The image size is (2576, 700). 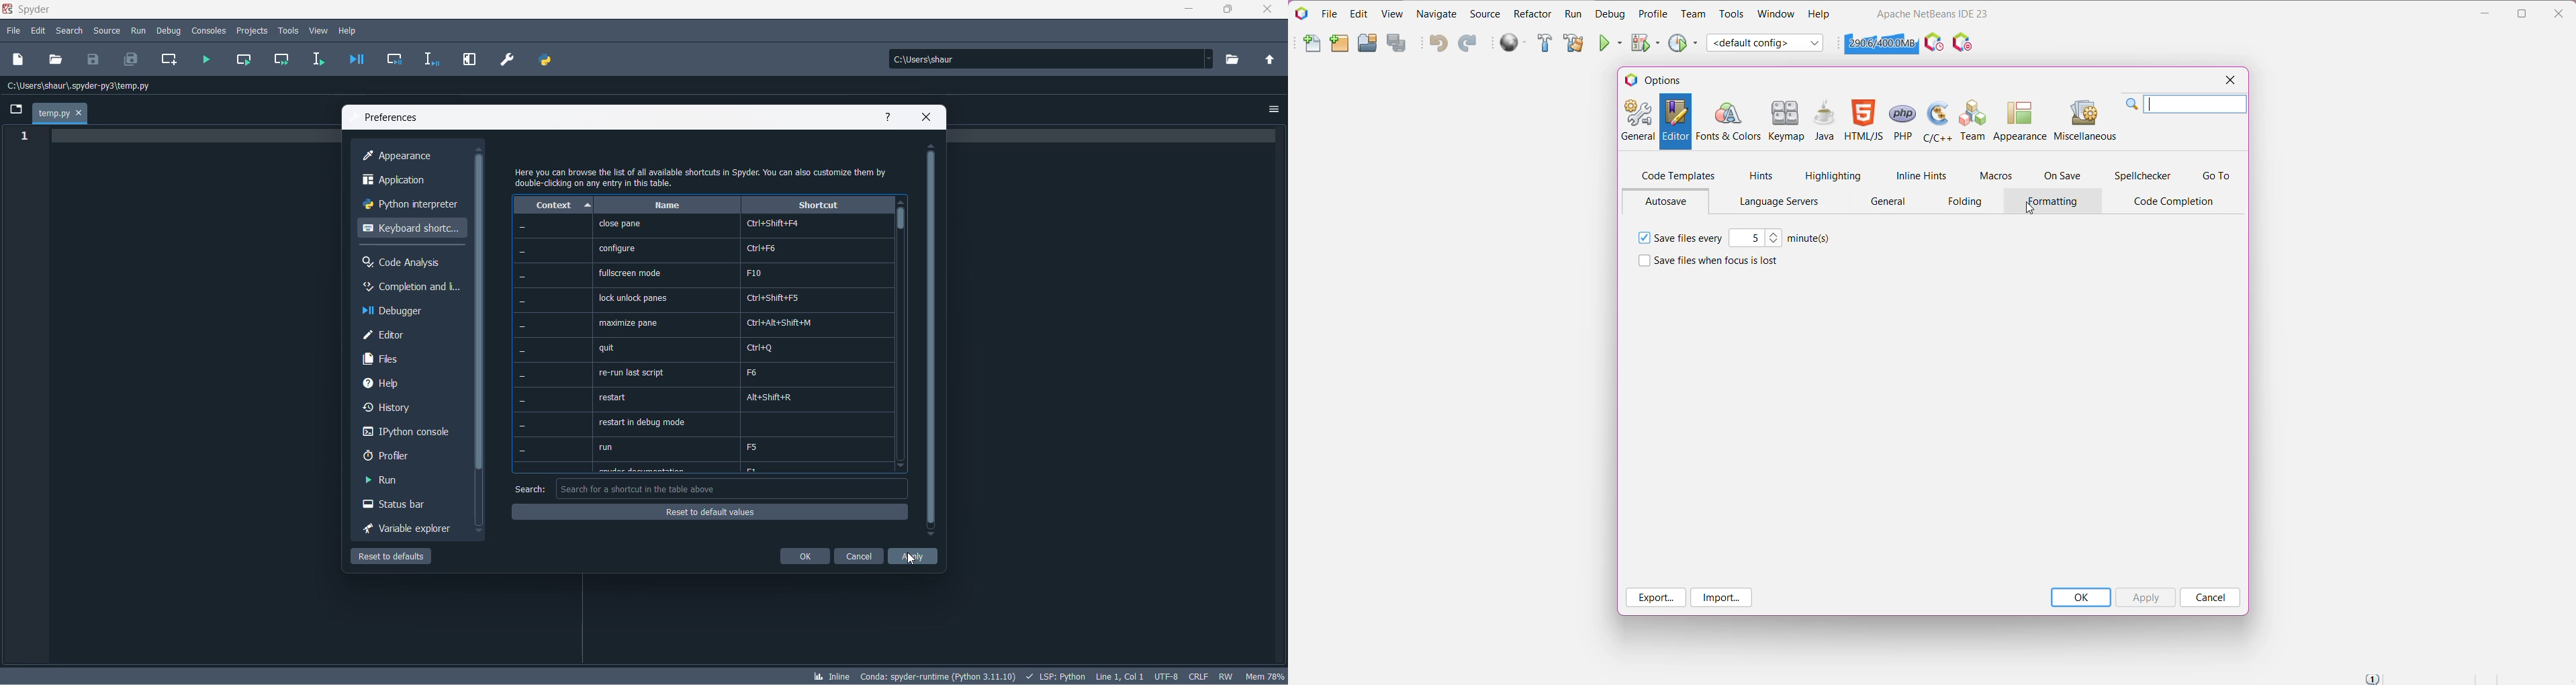 What do you see at coordinates (412, 359) in the screenshot?
I see `files` at bounding box center [412, 359].